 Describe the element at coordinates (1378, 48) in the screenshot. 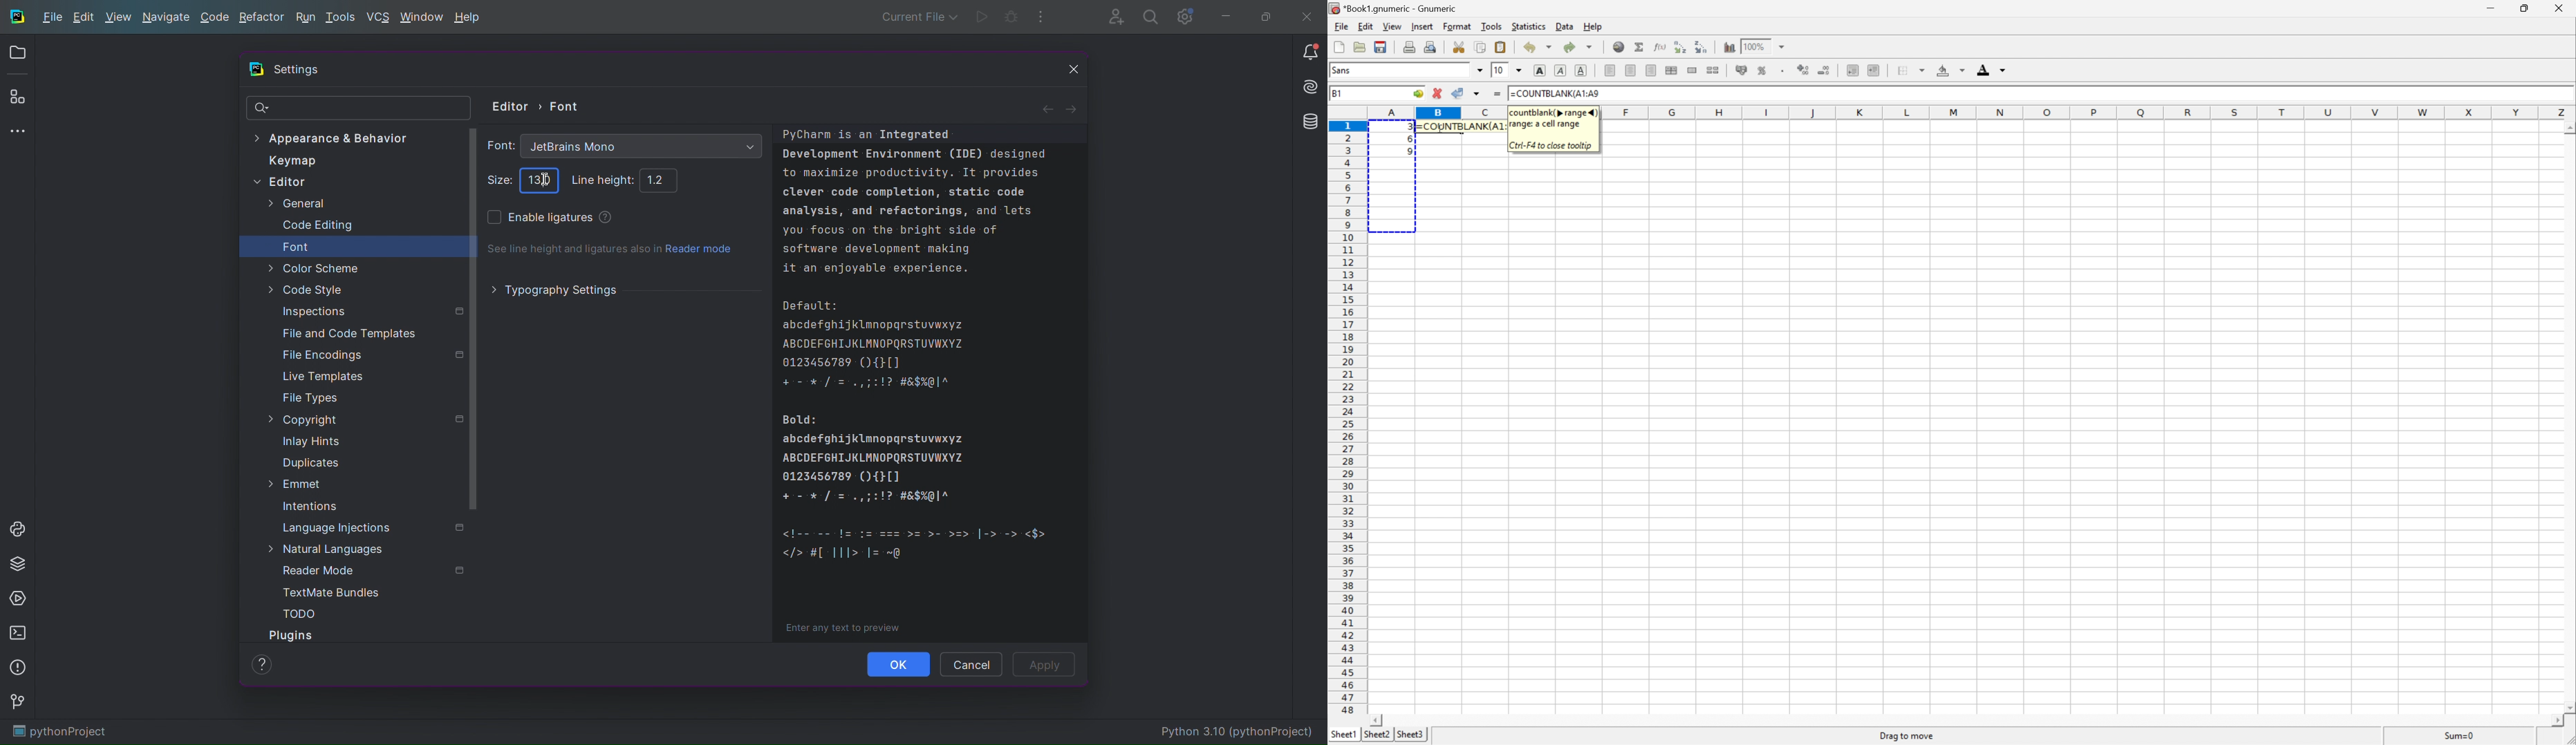

I see `Save current workbook` at that location.